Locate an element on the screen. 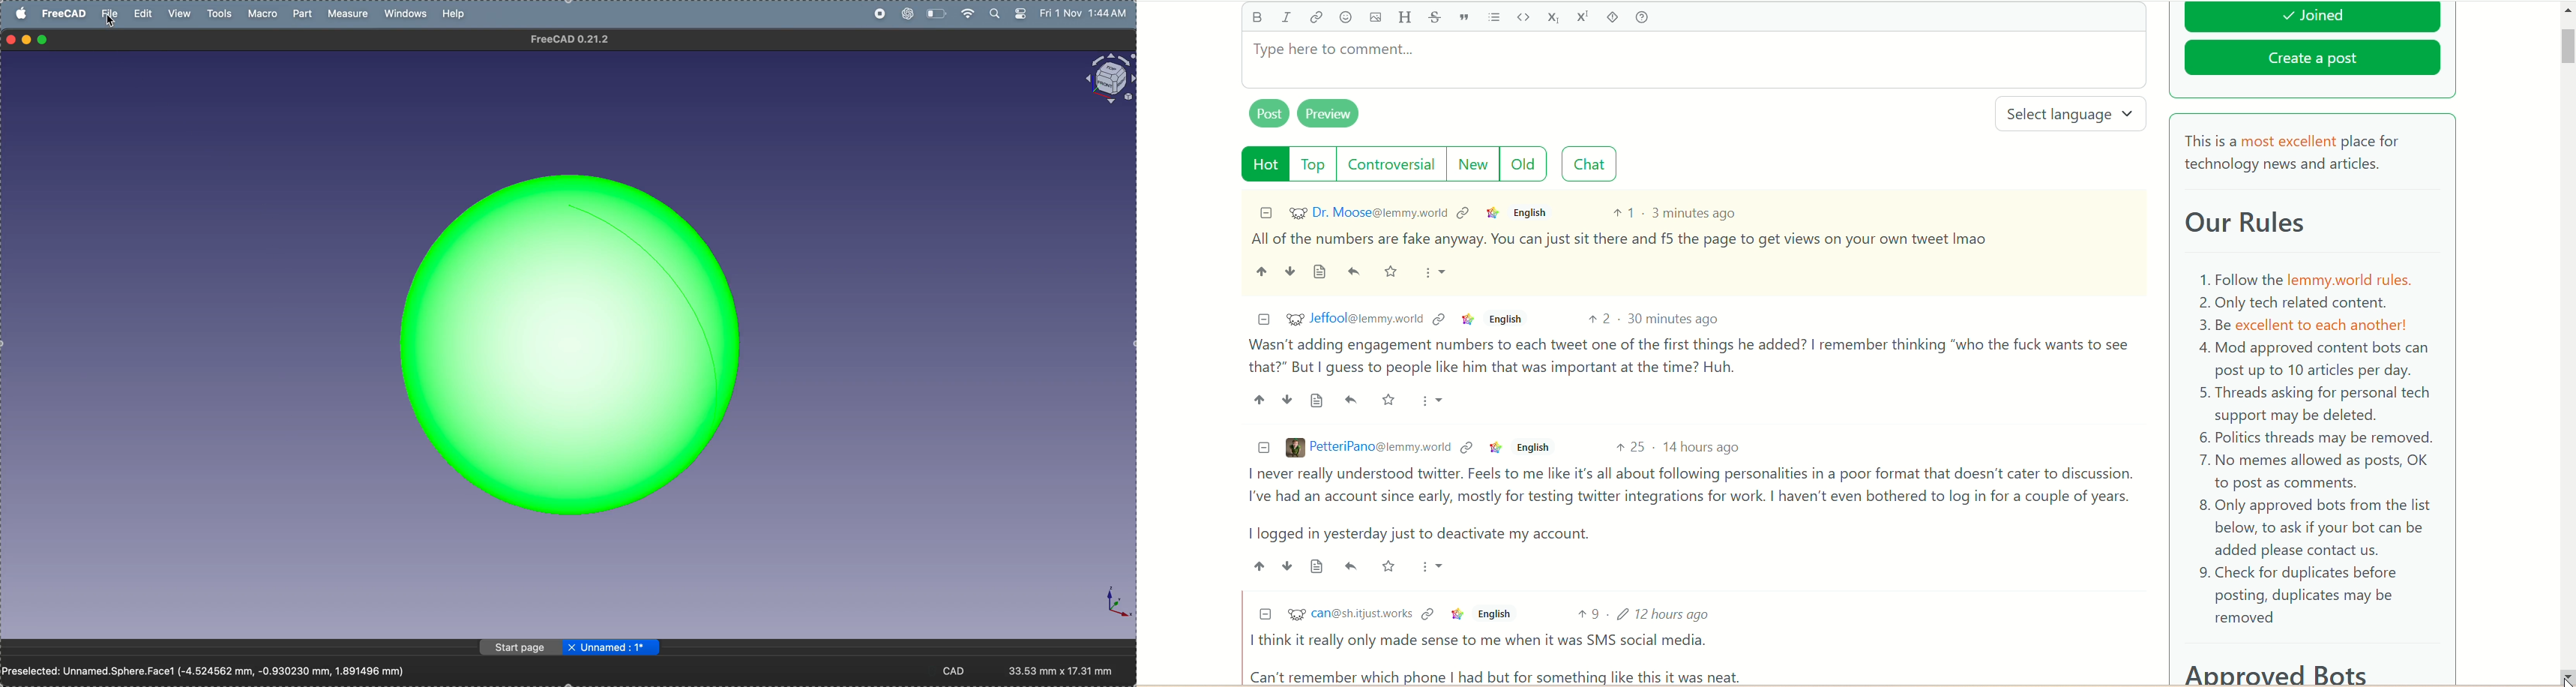 This screenshot has width=2576, height=700. link is located at coordinates (1316, 20).